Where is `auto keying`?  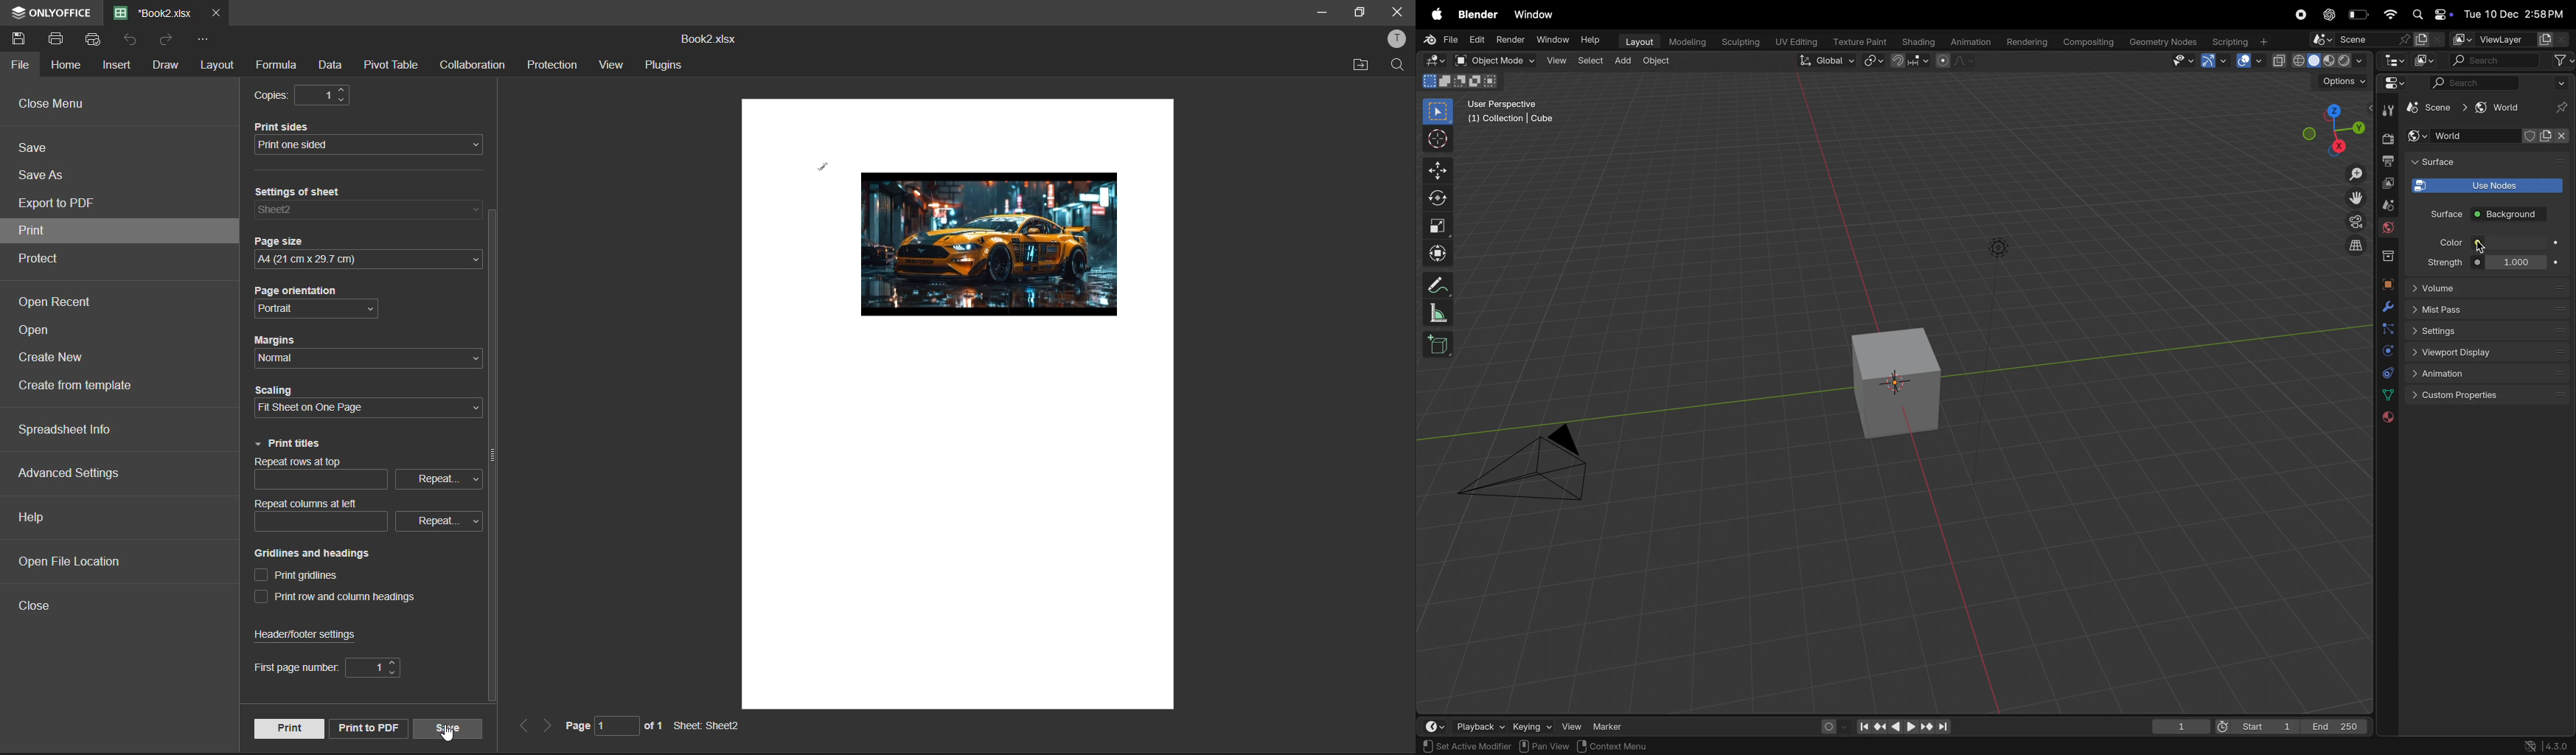 auto keying is located at coordinates (1831, 726).